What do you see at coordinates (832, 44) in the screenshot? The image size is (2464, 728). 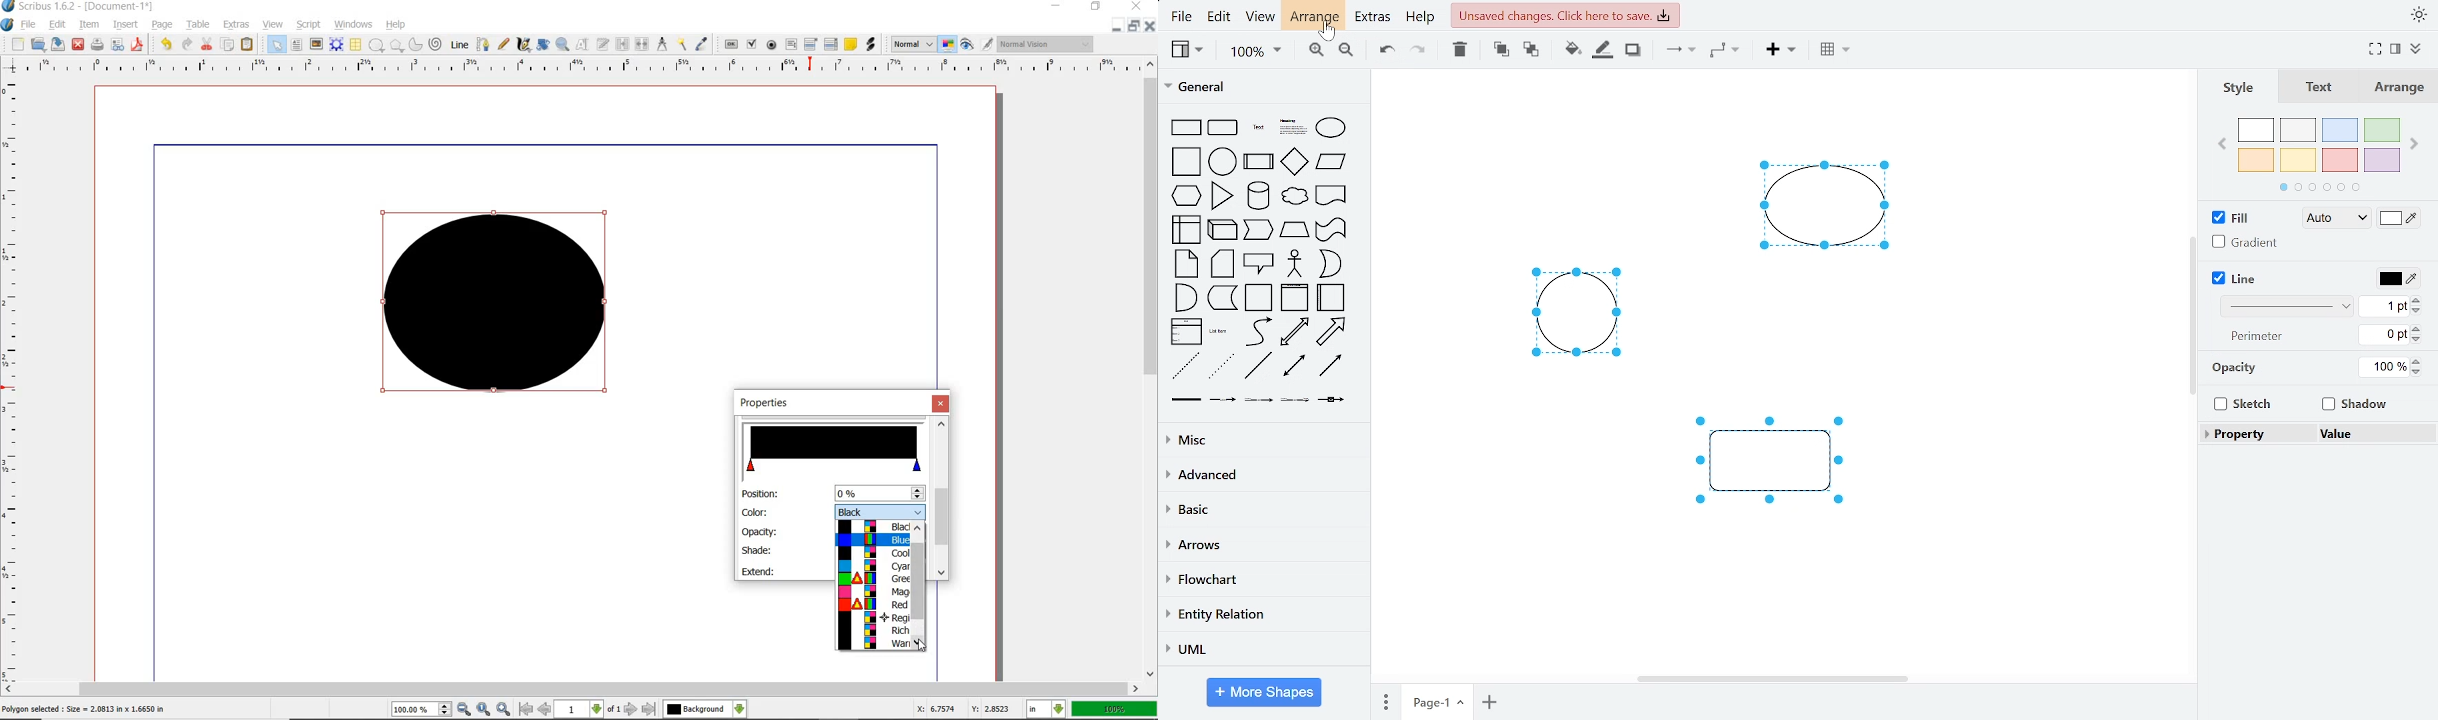 I see `PDF LIST BOX` at bounding box center [832, 44].